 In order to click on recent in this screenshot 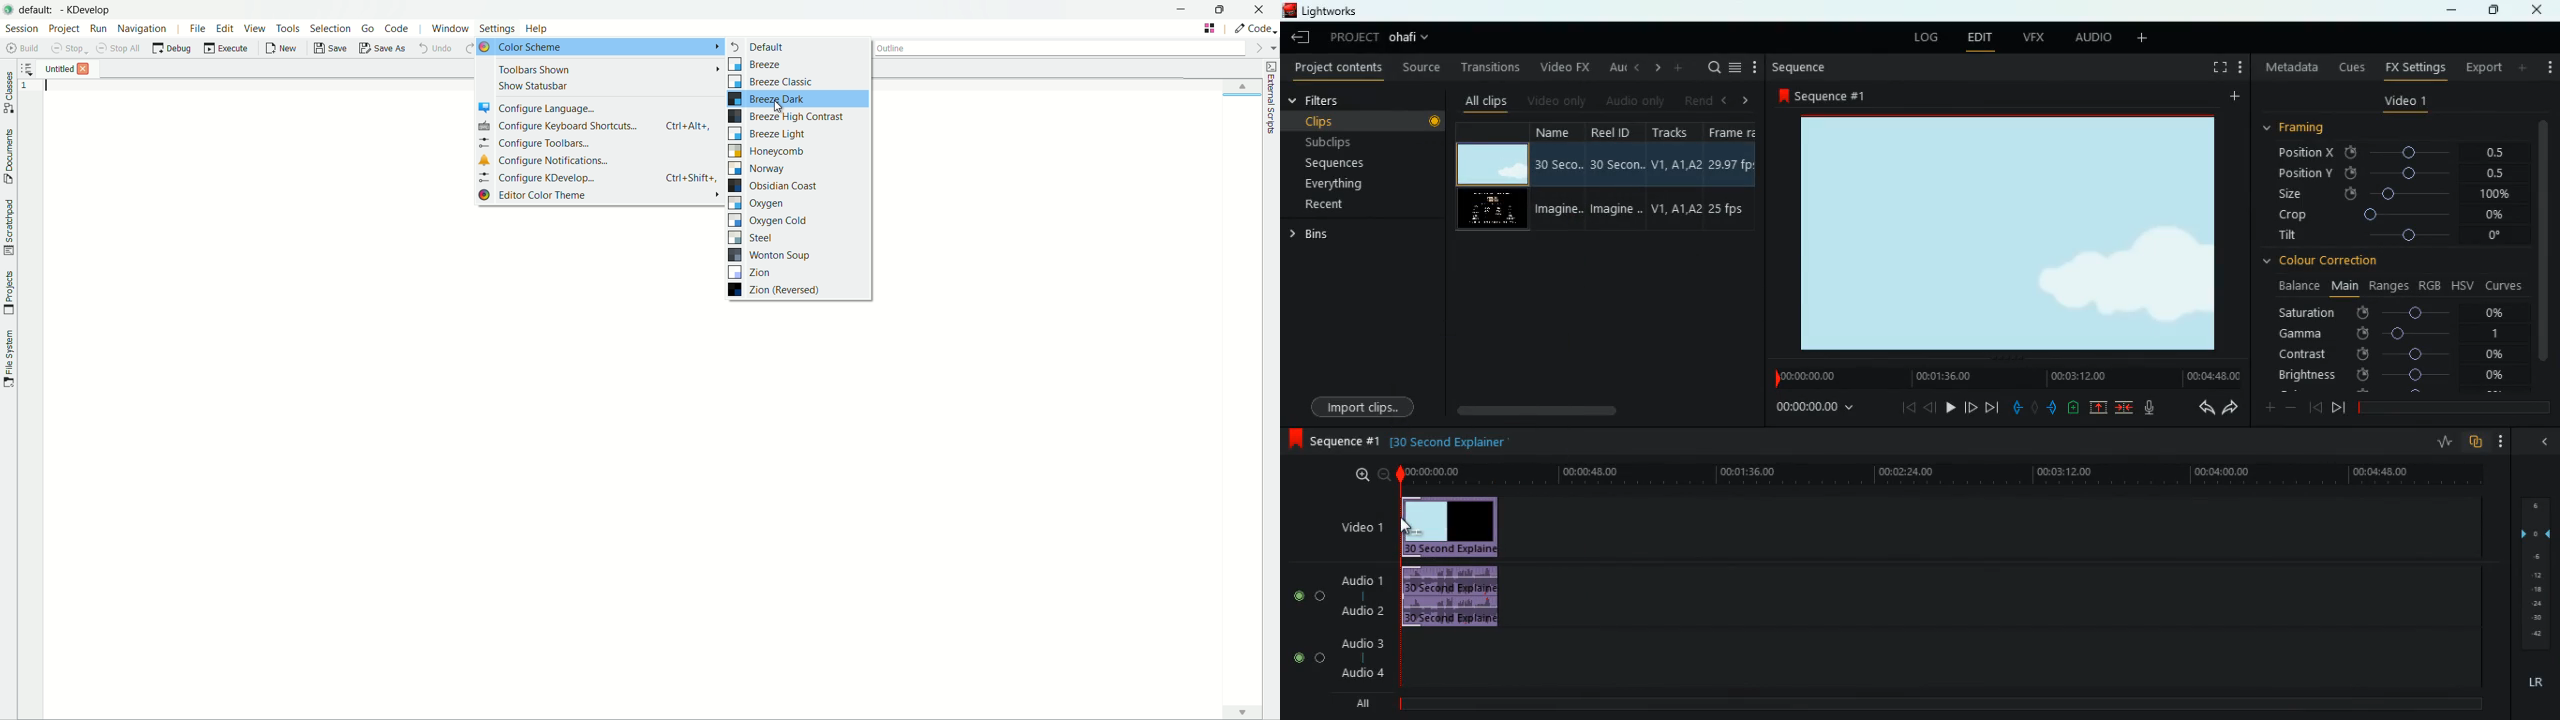, I will do `click(1327, 206)`.